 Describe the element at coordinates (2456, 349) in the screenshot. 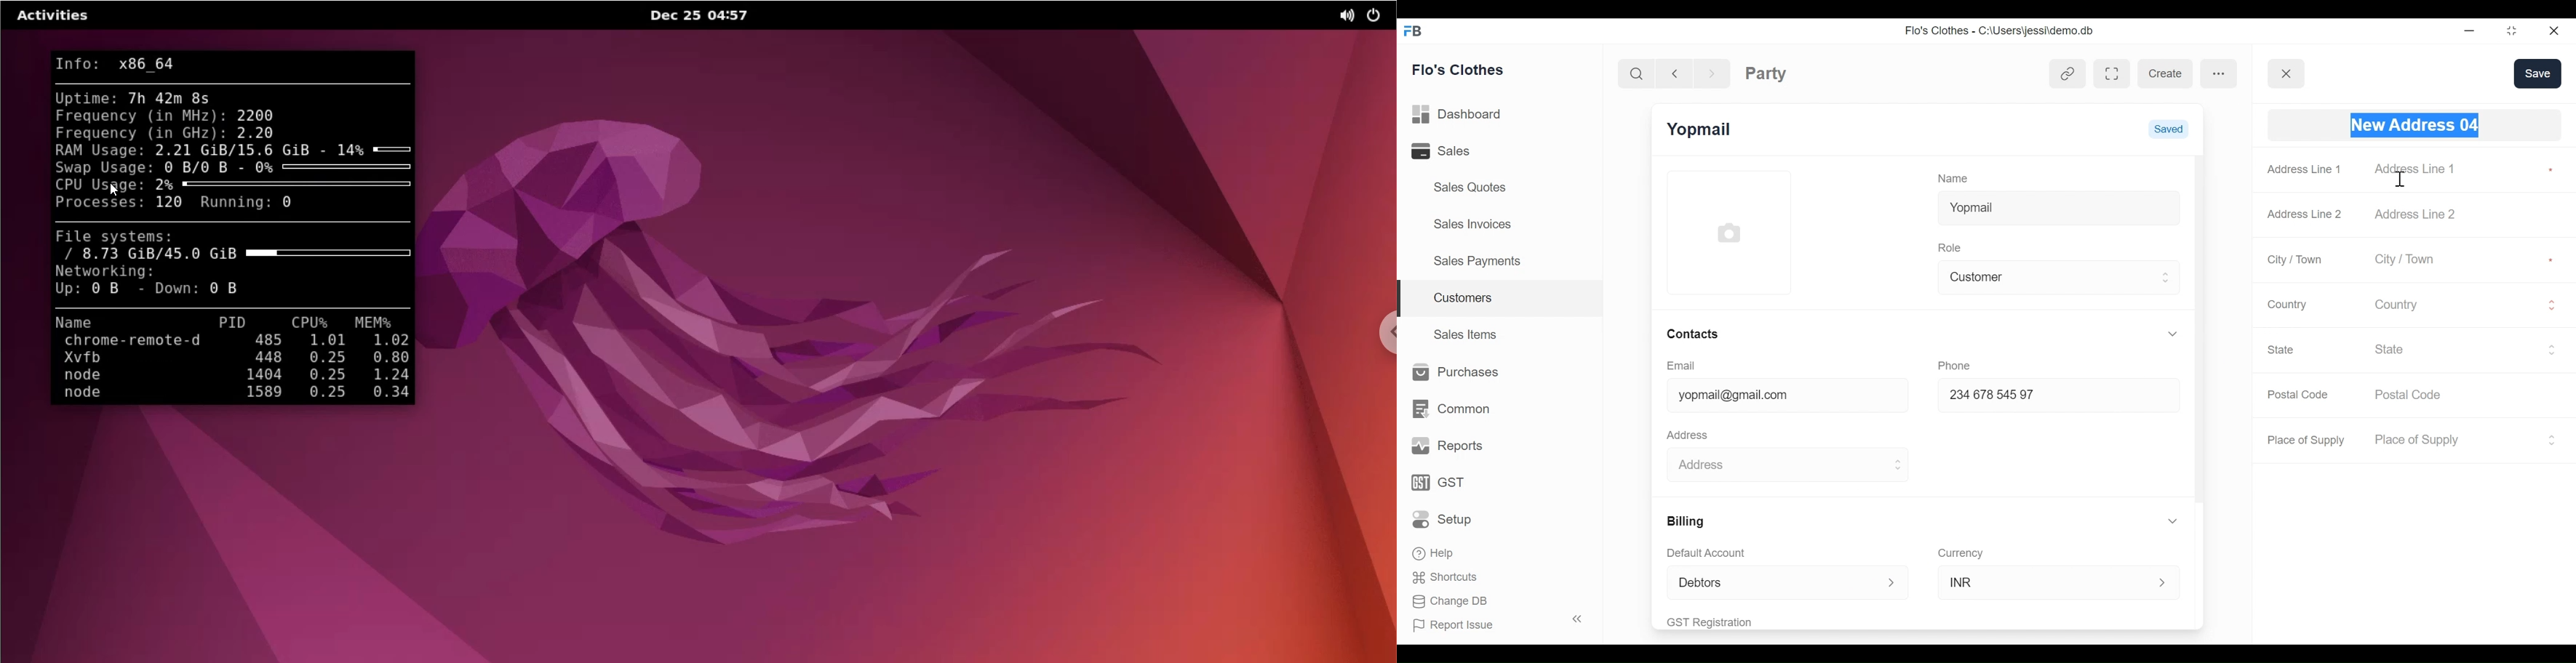

I see `State` at that location.